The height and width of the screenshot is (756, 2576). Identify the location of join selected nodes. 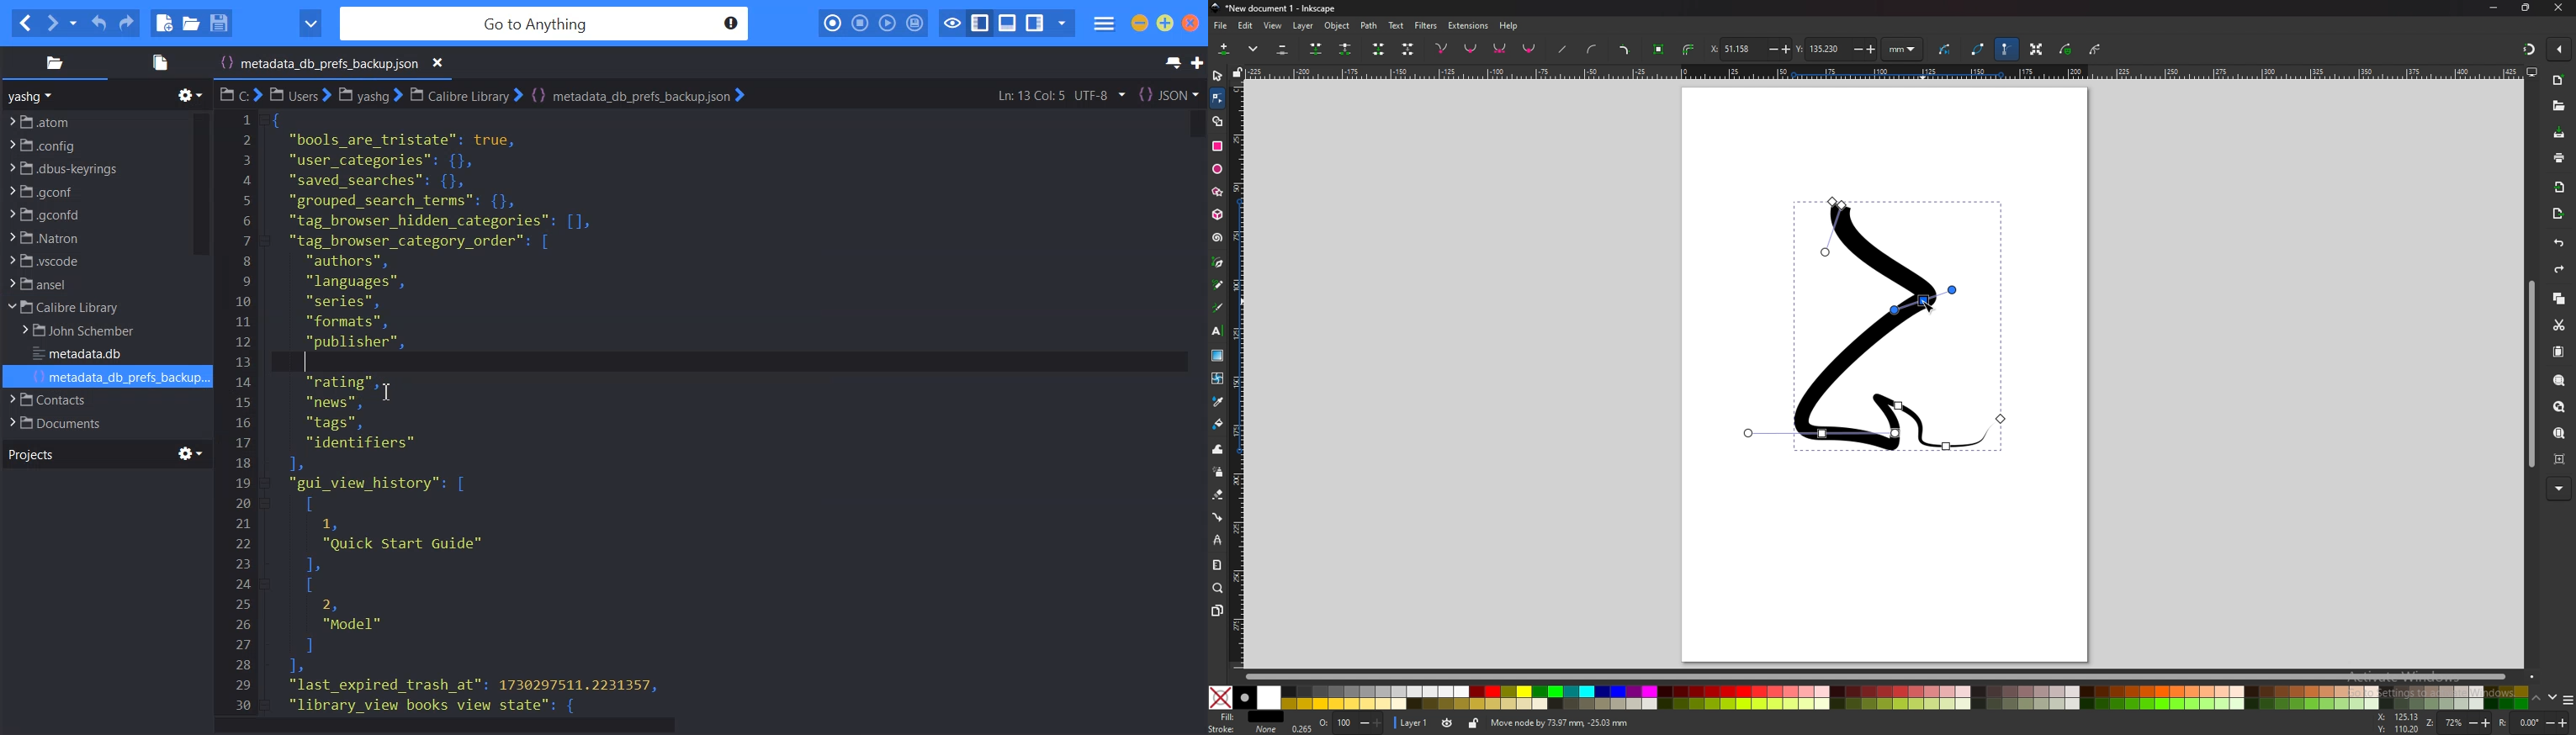
(1316, 48).